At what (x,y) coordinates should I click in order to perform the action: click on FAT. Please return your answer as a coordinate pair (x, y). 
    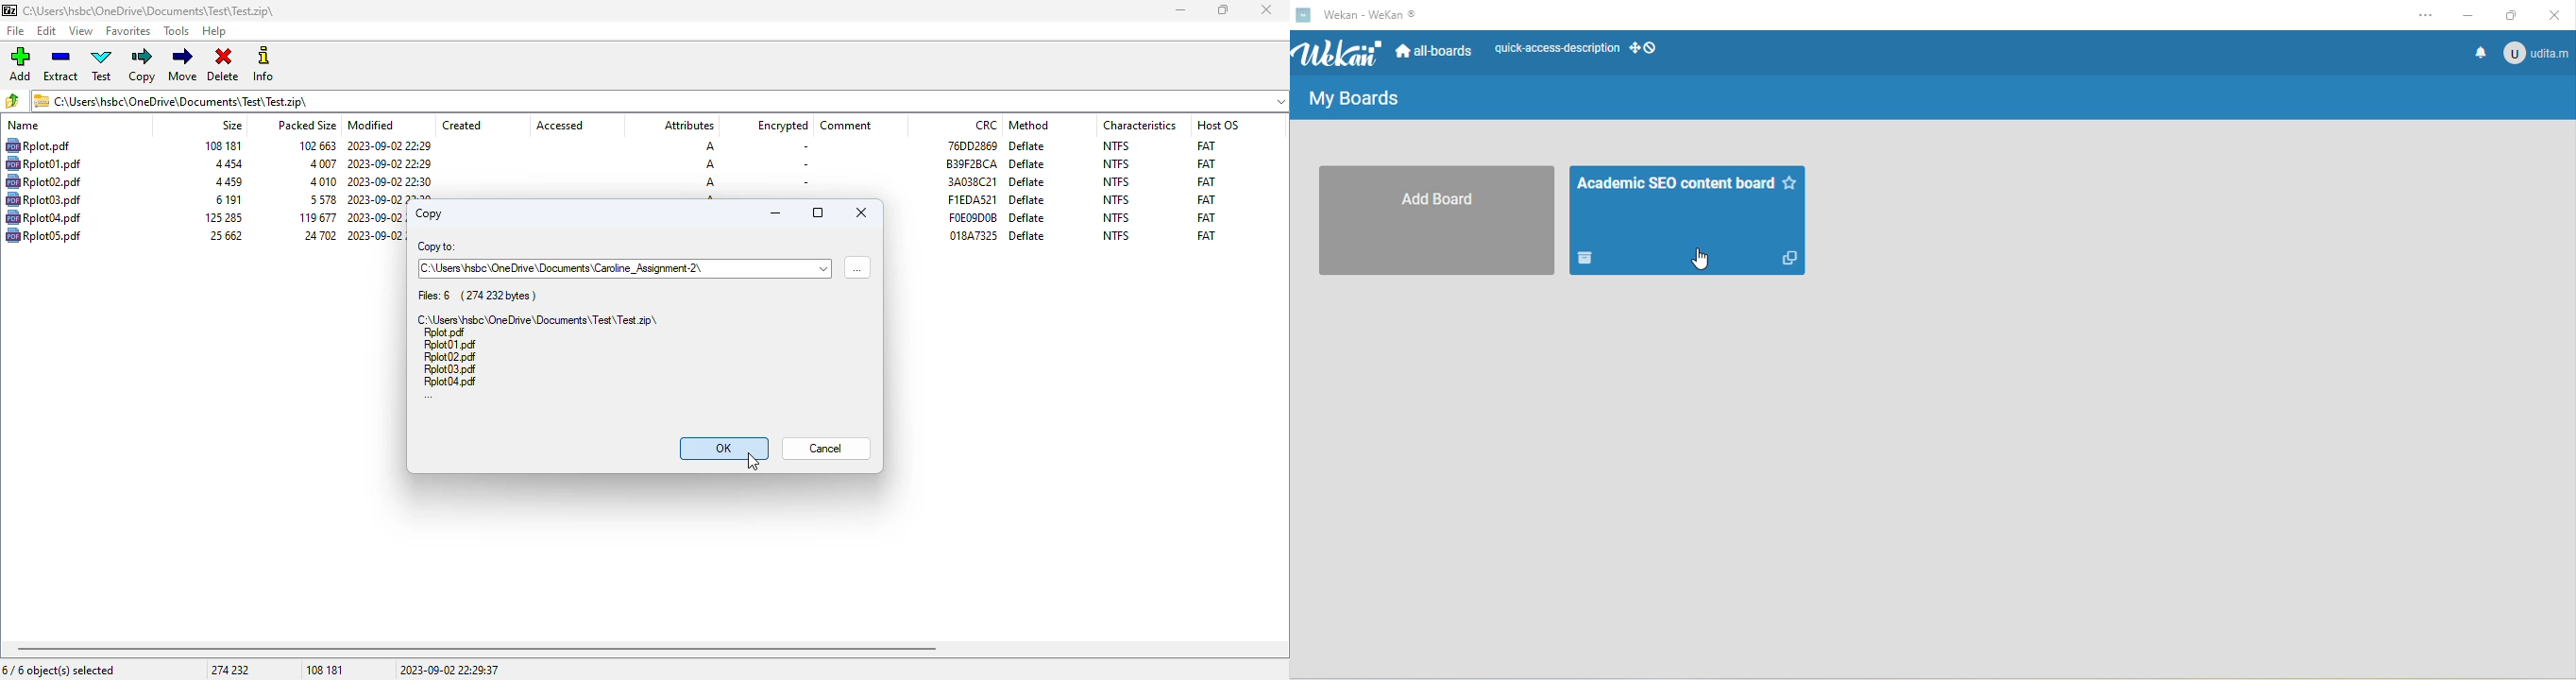
    Looking at the image, I should click on (1206, 235).